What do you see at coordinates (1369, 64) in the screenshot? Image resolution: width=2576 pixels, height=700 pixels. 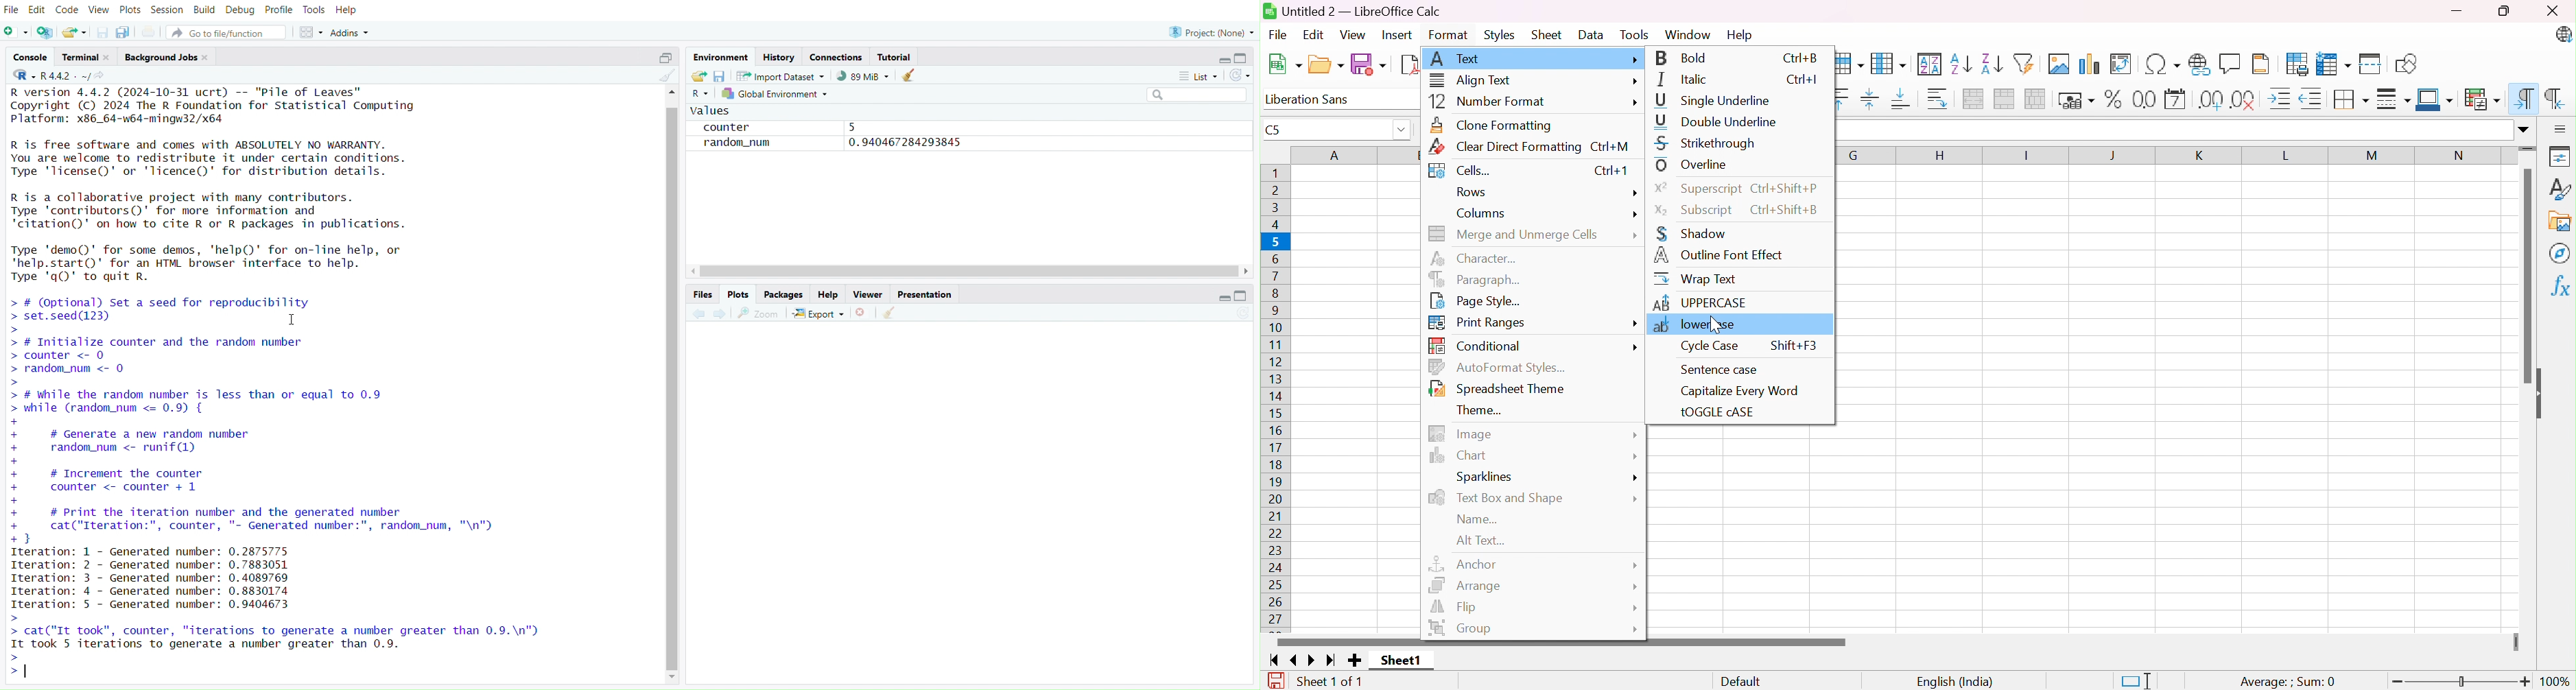 I see `Save` at bounding box center [1369, 64].